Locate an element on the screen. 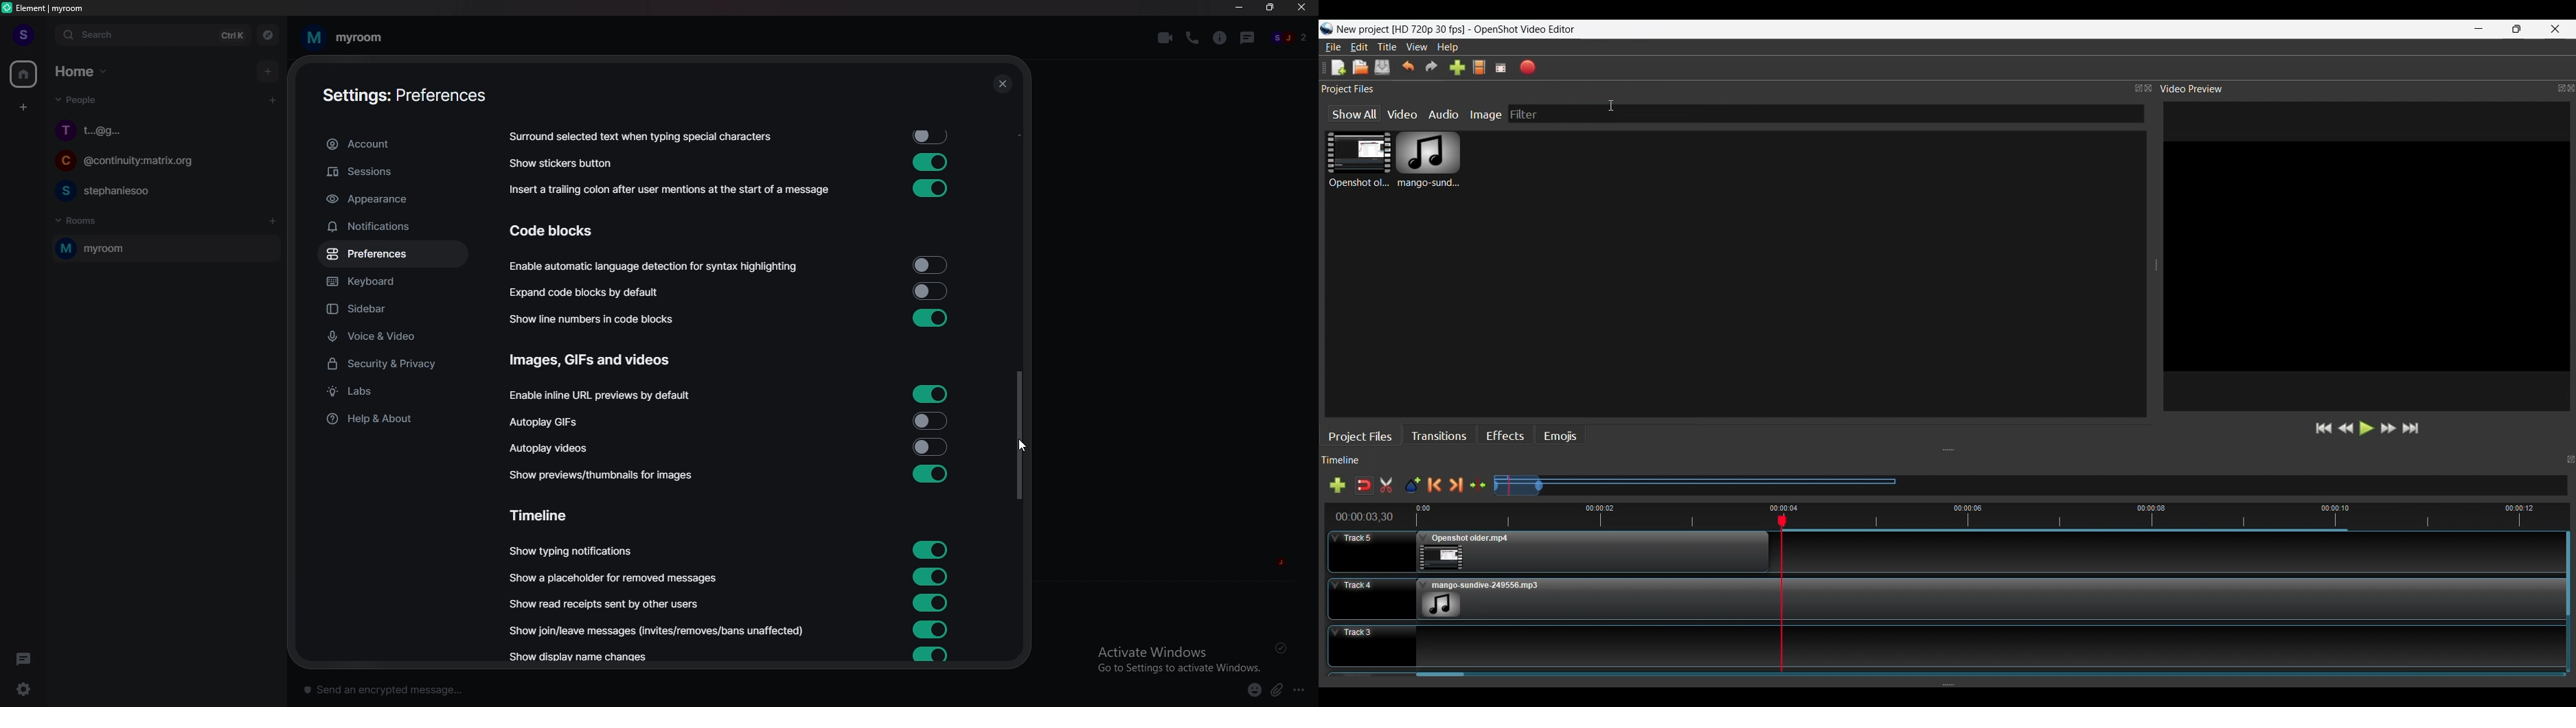 The image size is (2576, 728). Minimize is located at coordinates (2479, 29).